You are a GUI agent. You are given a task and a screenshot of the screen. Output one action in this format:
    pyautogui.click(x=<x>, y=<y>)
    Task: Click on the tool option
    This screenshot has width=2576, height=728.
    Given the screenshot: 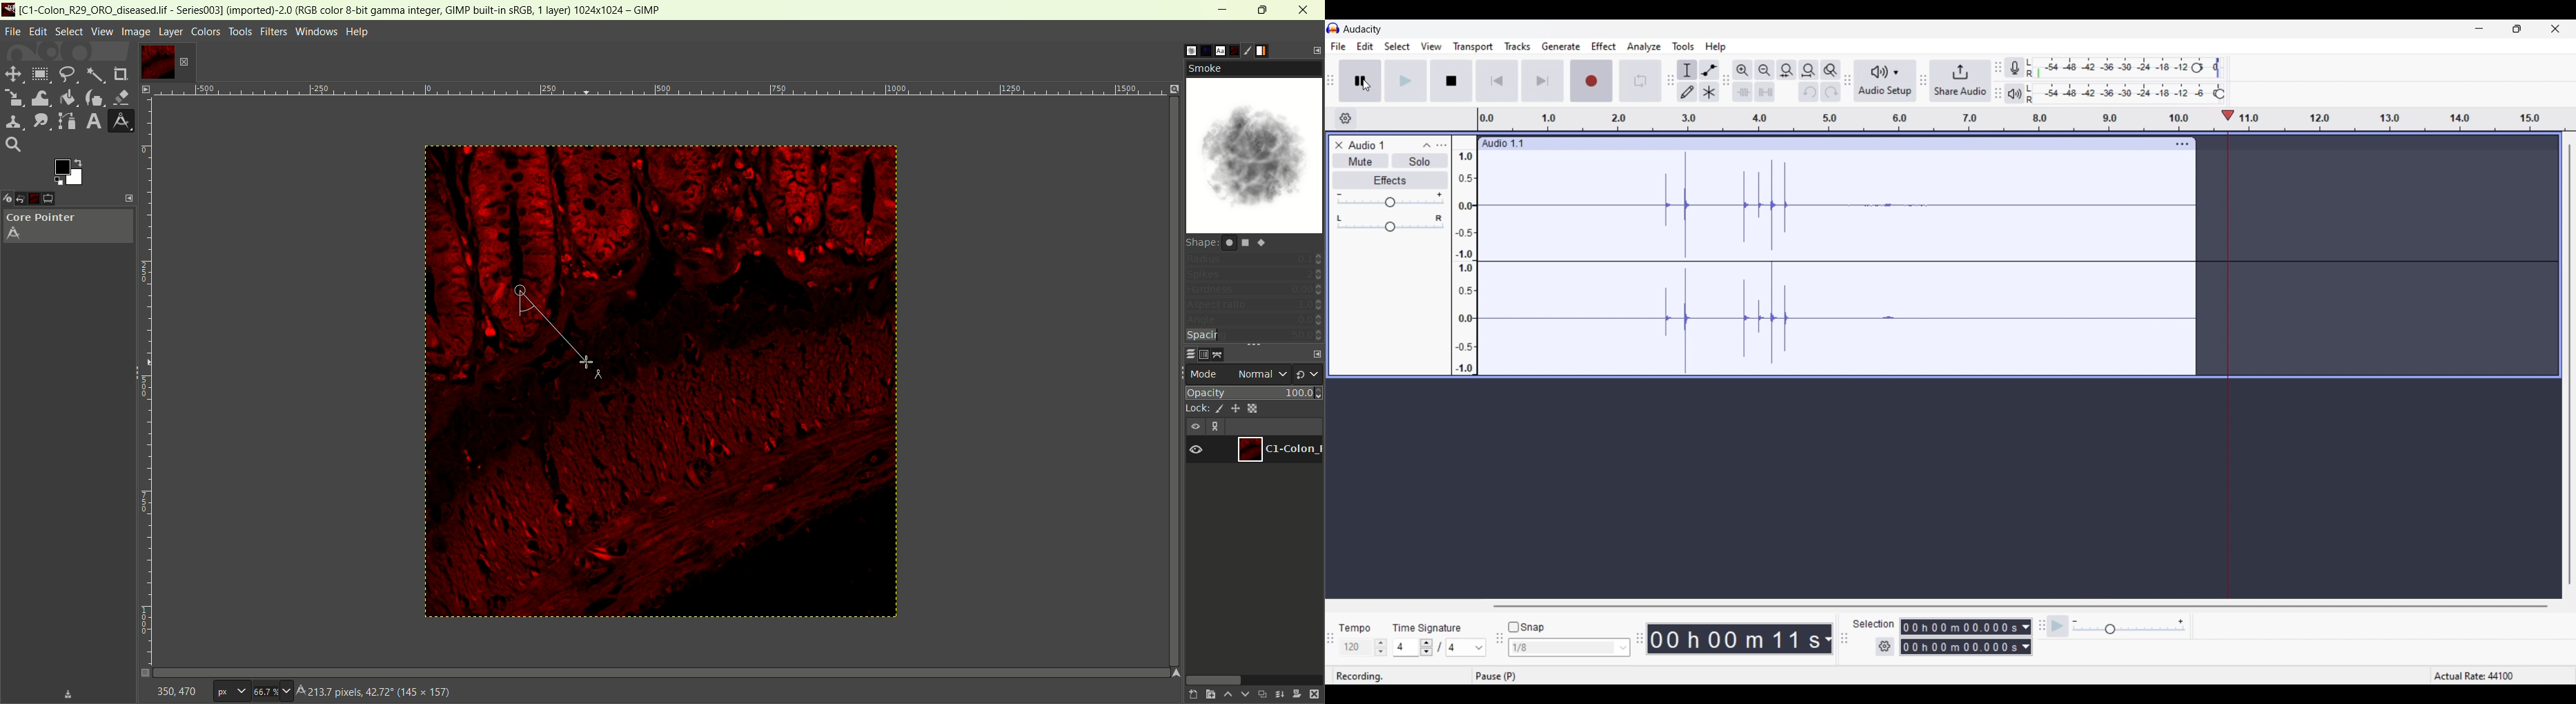 What is the action you would take?
    pyautogui.click(x=59, y=199)
    